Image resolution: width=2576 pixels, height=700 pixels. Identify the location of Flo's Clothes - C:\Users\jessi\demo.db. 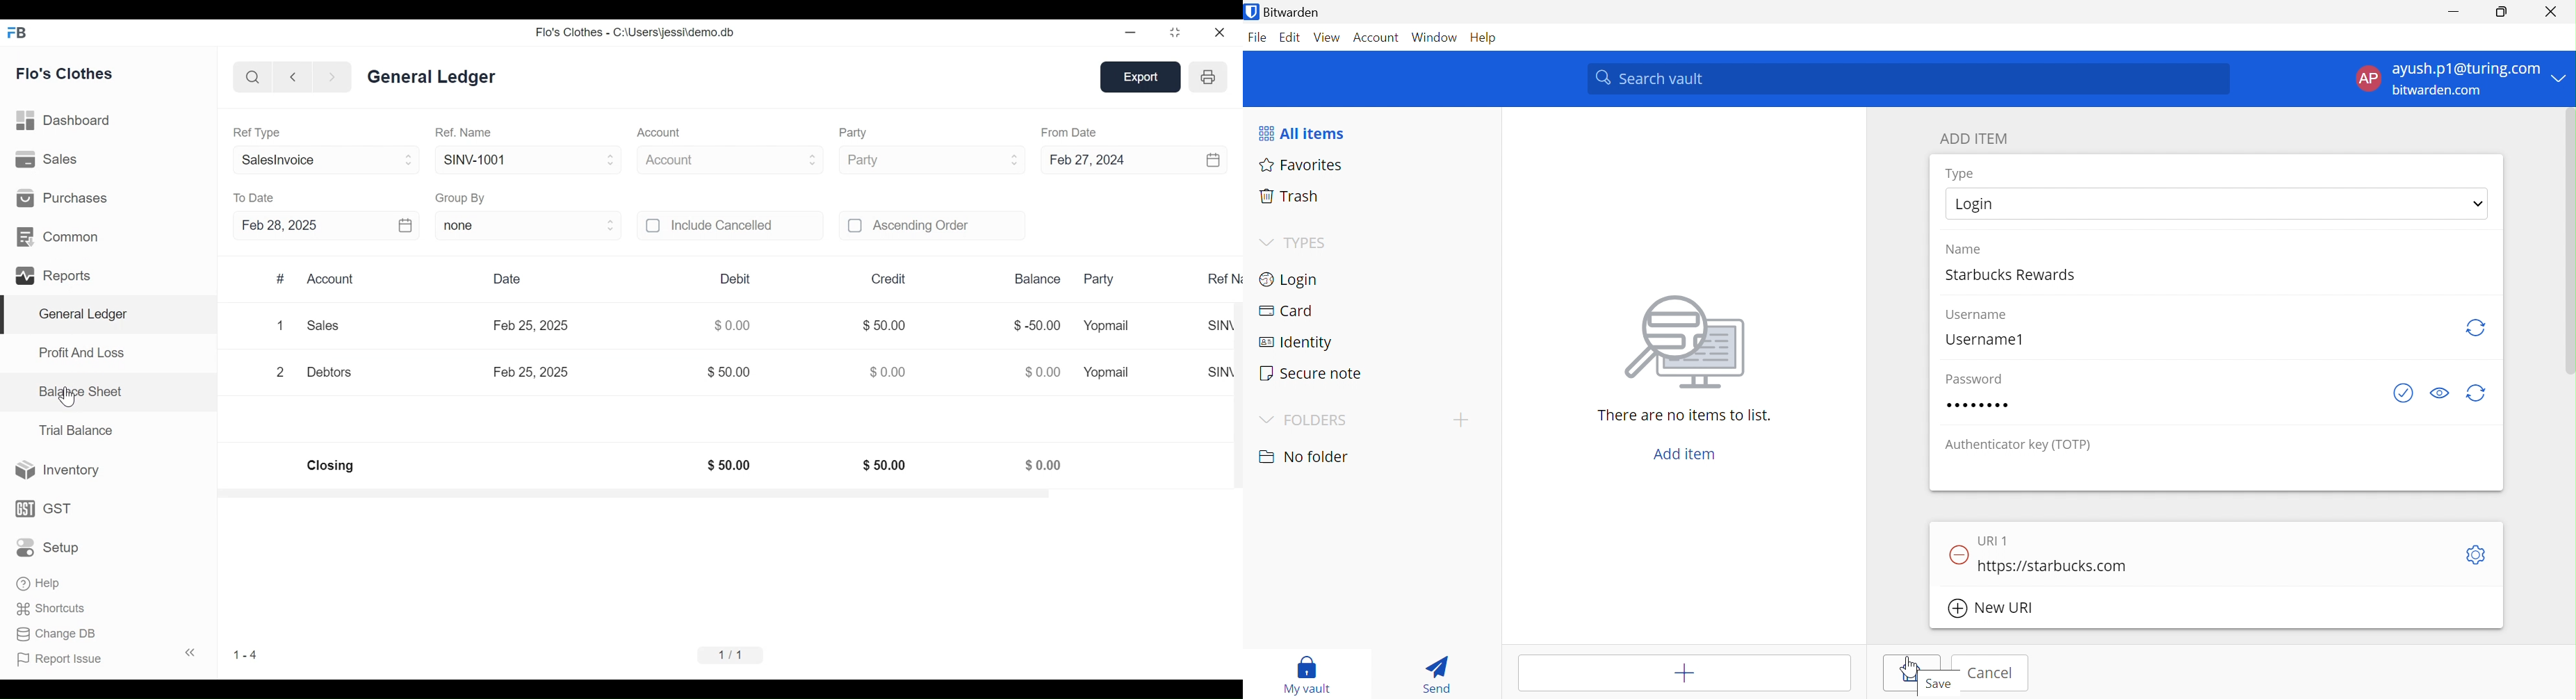
(635, 32).